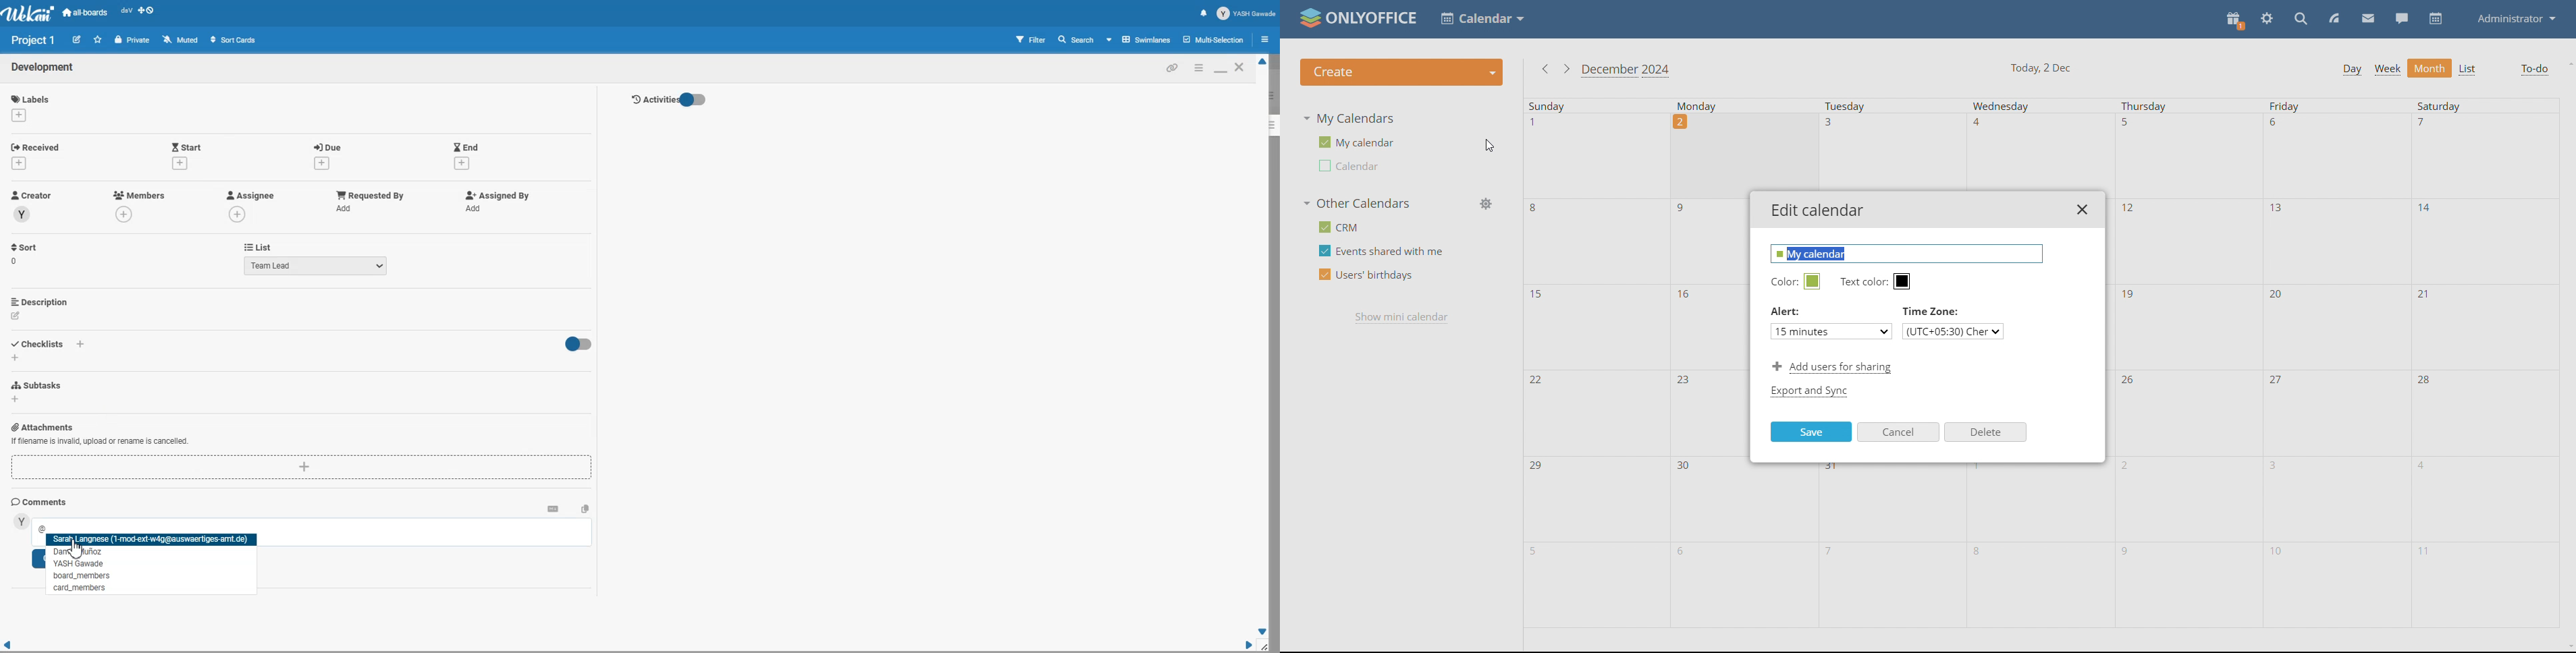  What do you see at coordinates (347, 208) in the screenshot?
I see `add` at bounding box center [347, 208].